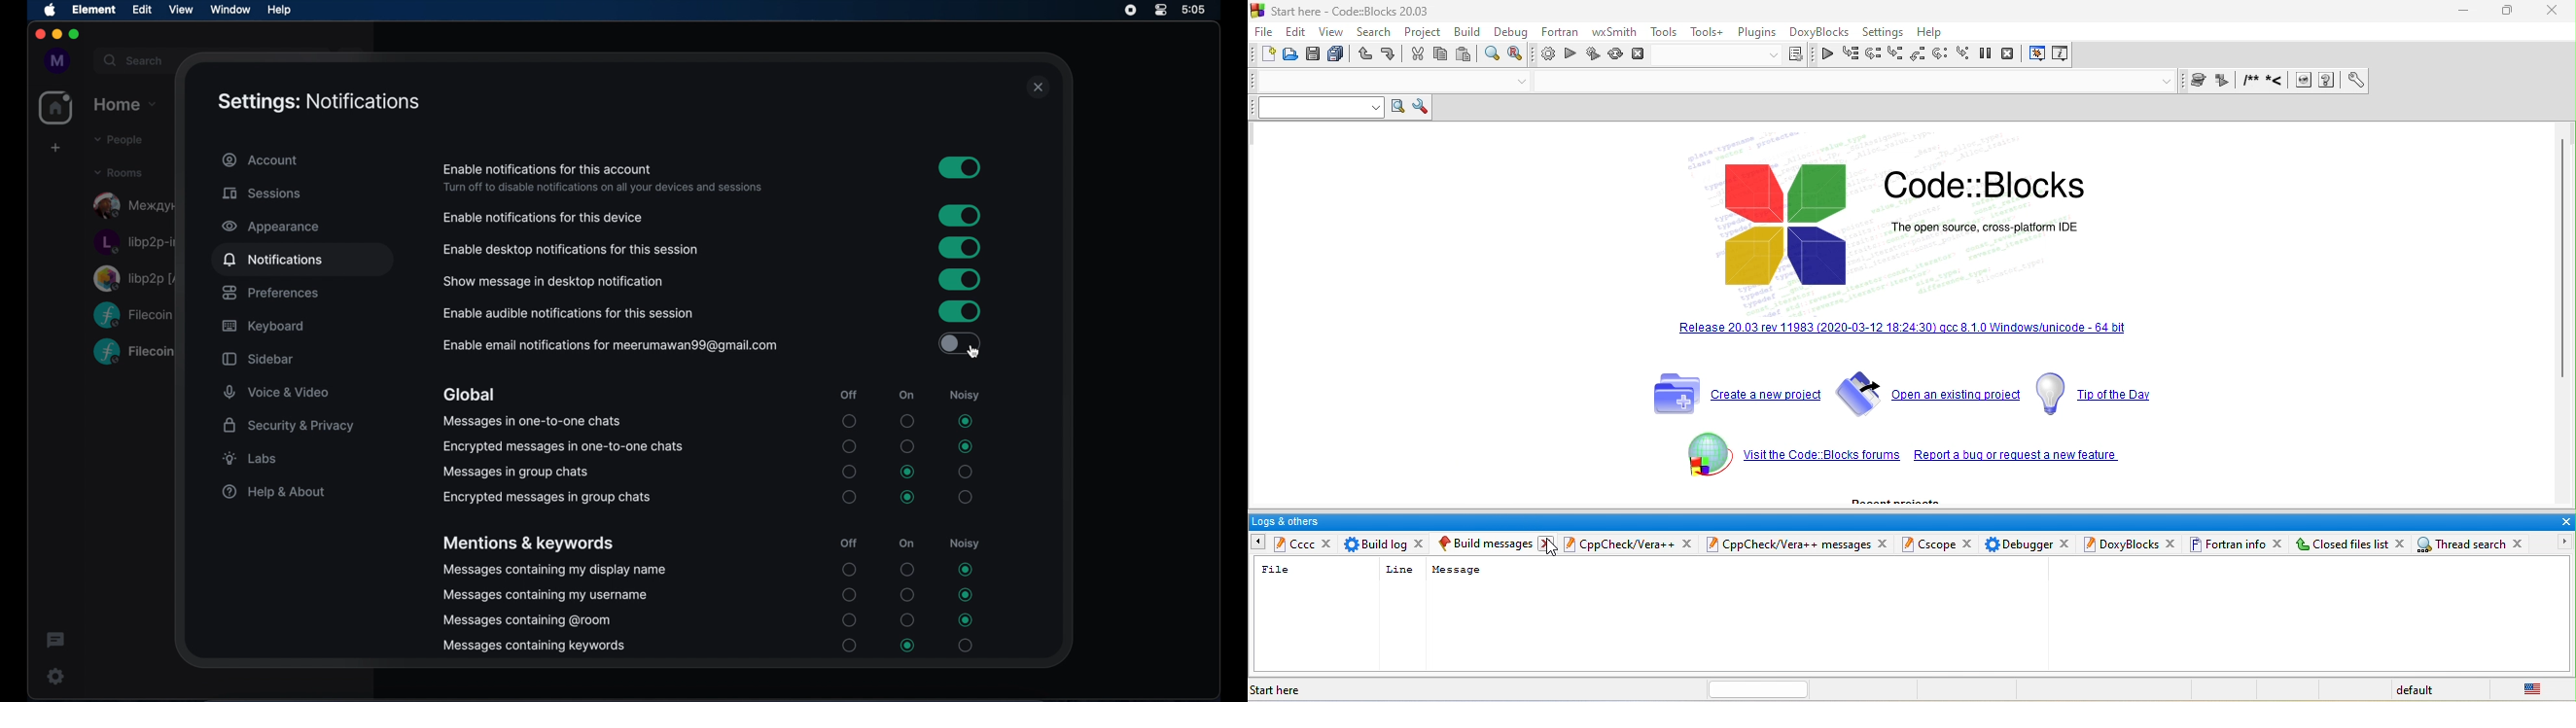 Image resolution: width=2576 pixels, height=728 pixels. I want to click on code blocks, so click(1783, 226).